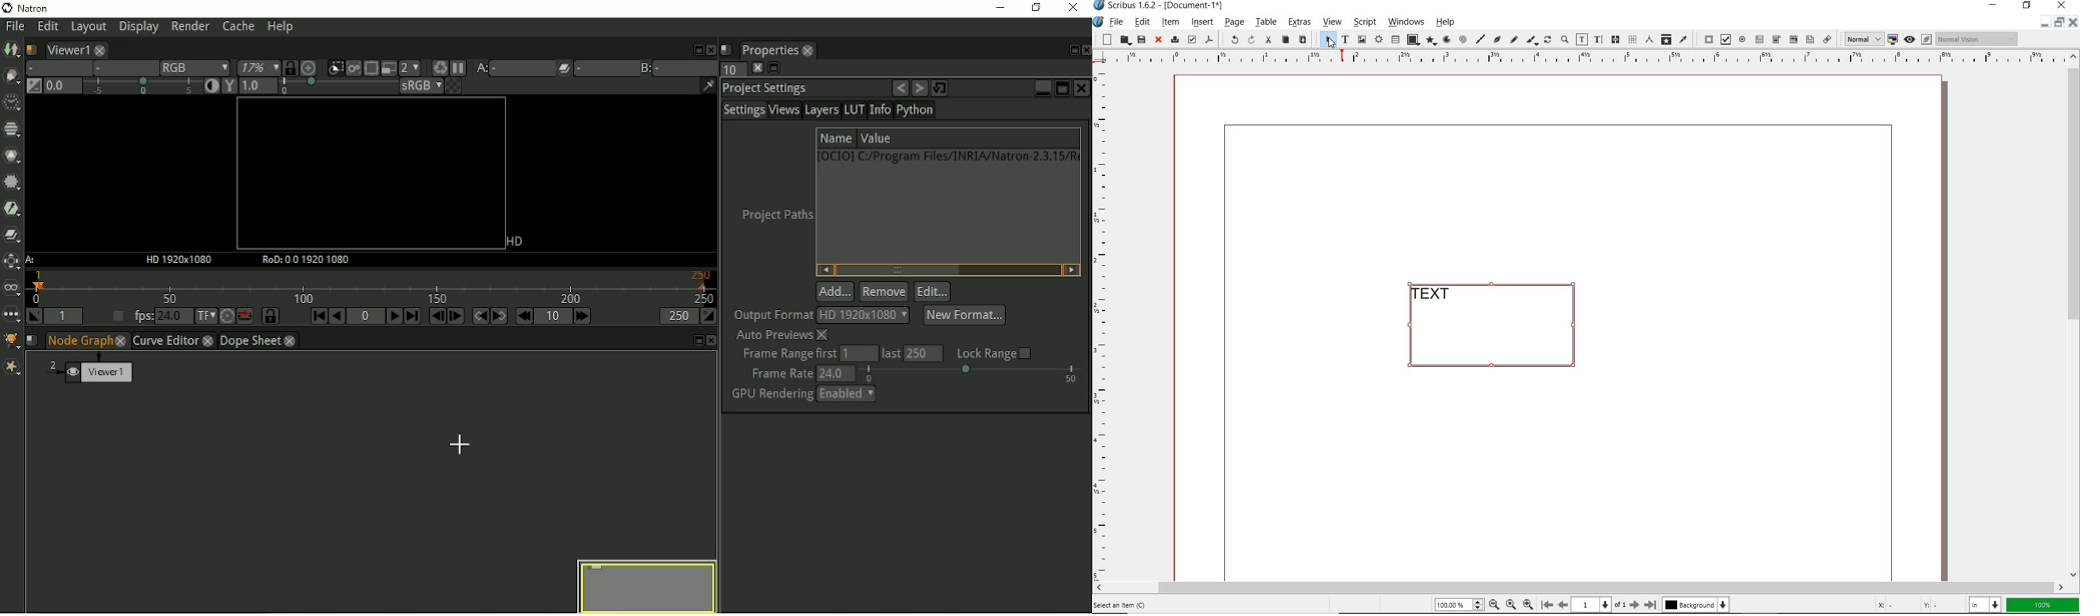 This screenshot has width=2100, height=616. I want to click on freehand line, so click(1514, 40).